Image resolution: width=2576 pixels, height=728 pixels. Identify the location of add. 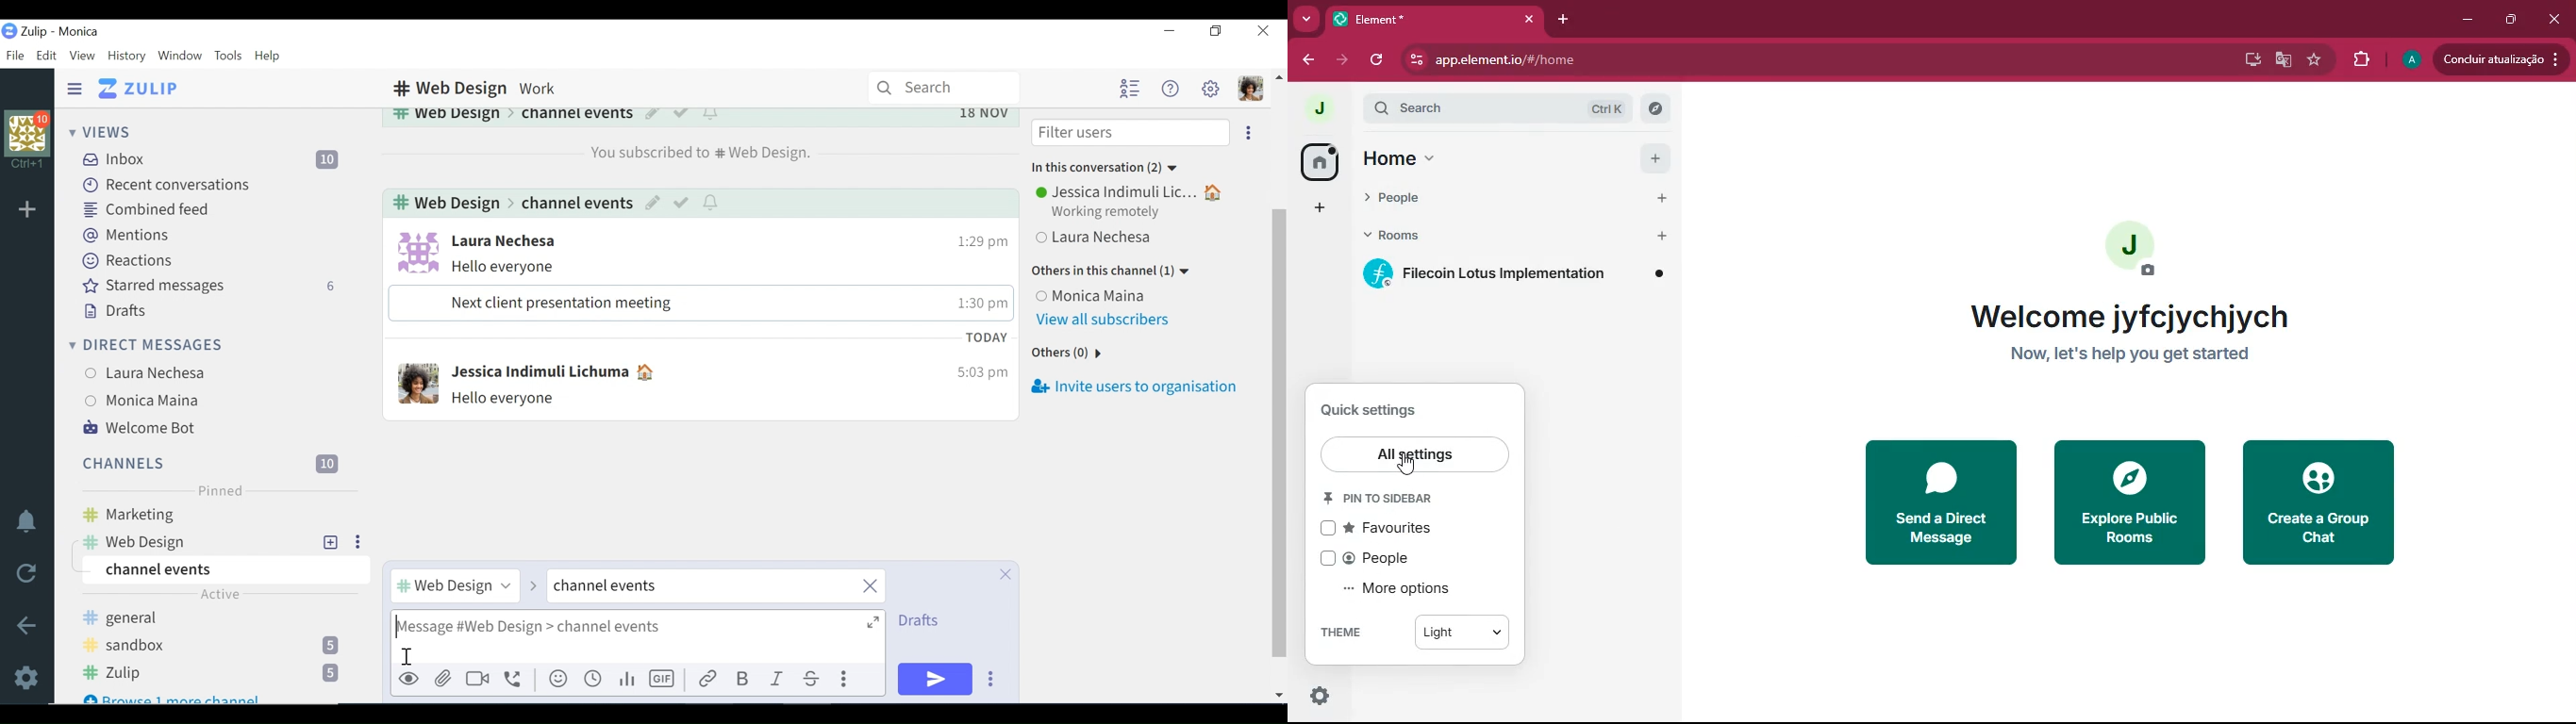
(1317, 209).